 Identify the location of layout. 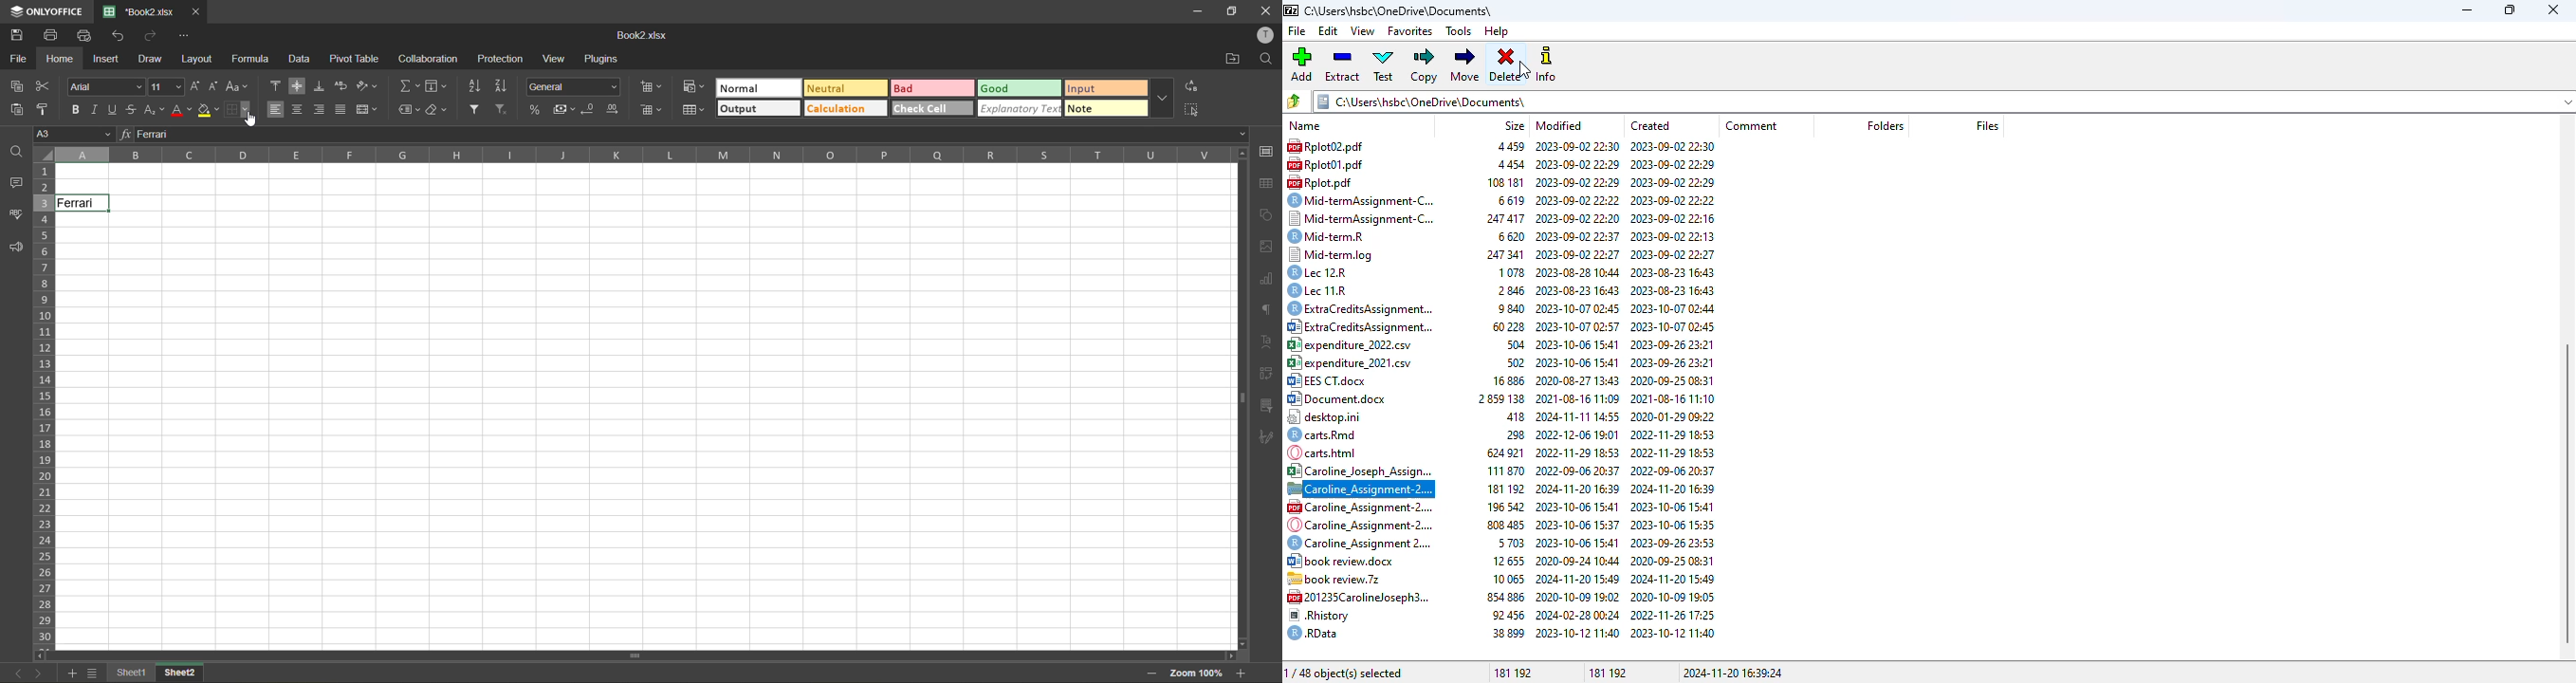
(198, 57).